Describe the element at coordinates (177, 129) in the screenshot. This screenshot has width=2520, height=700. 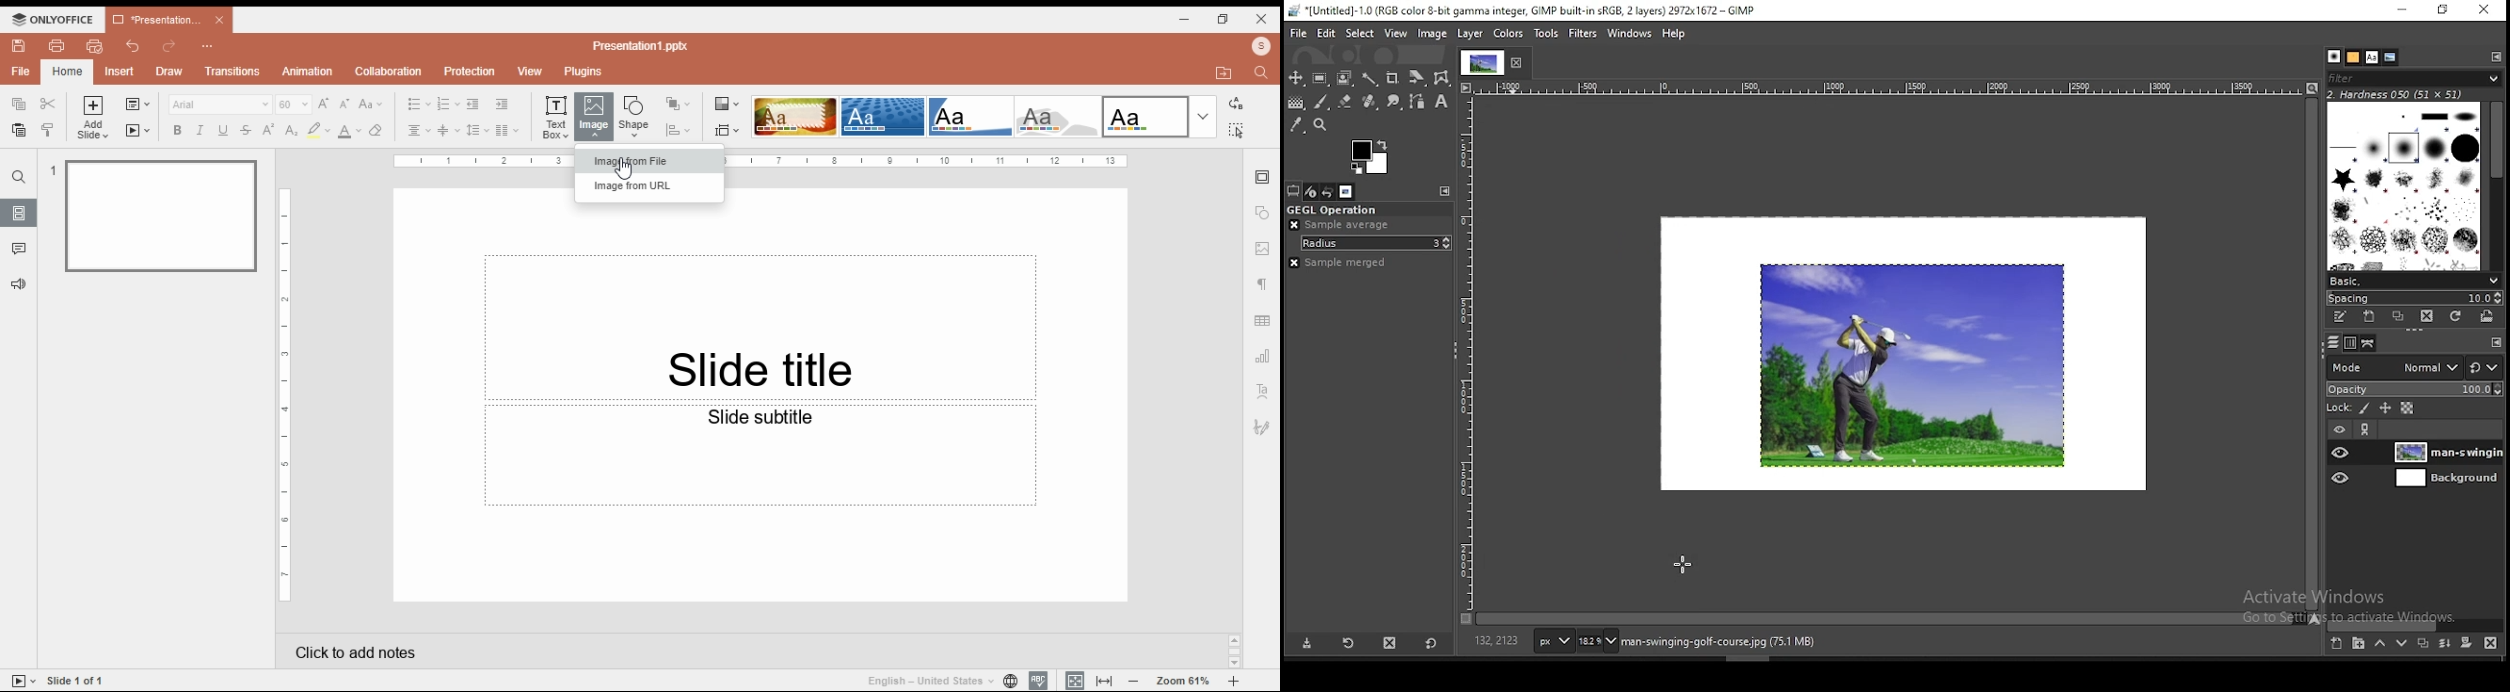
I see `bold` at that location.